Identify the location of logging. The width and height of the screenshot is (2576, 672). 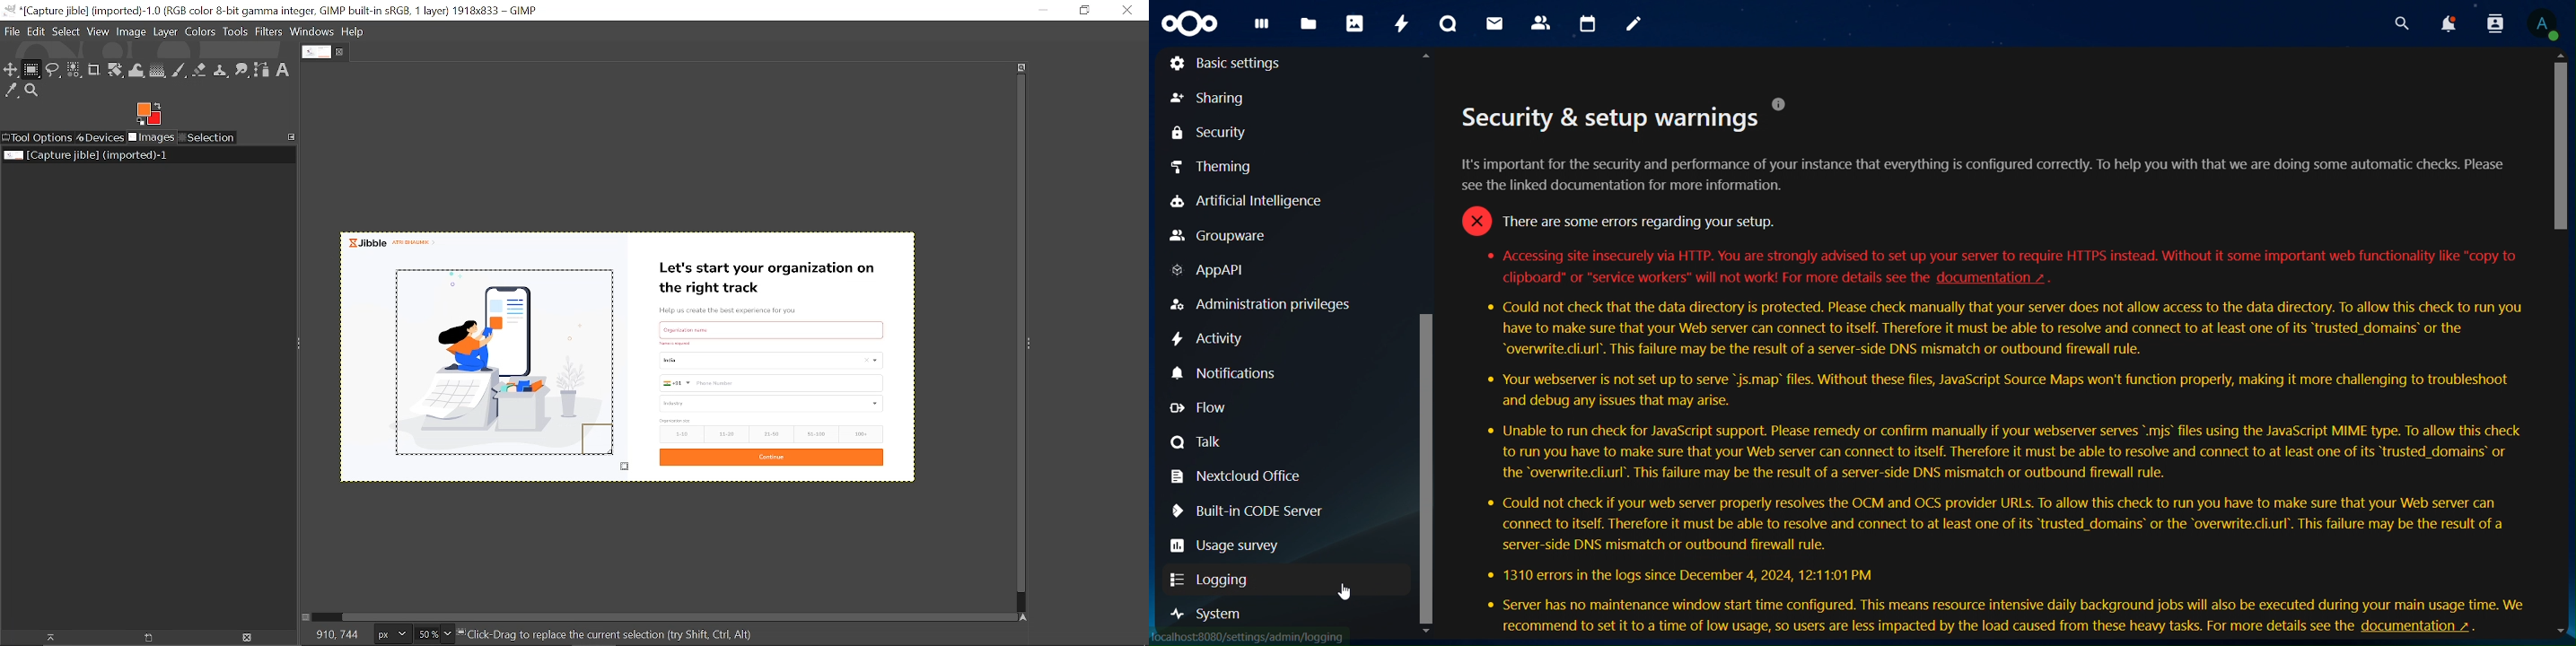
(1210, 577).